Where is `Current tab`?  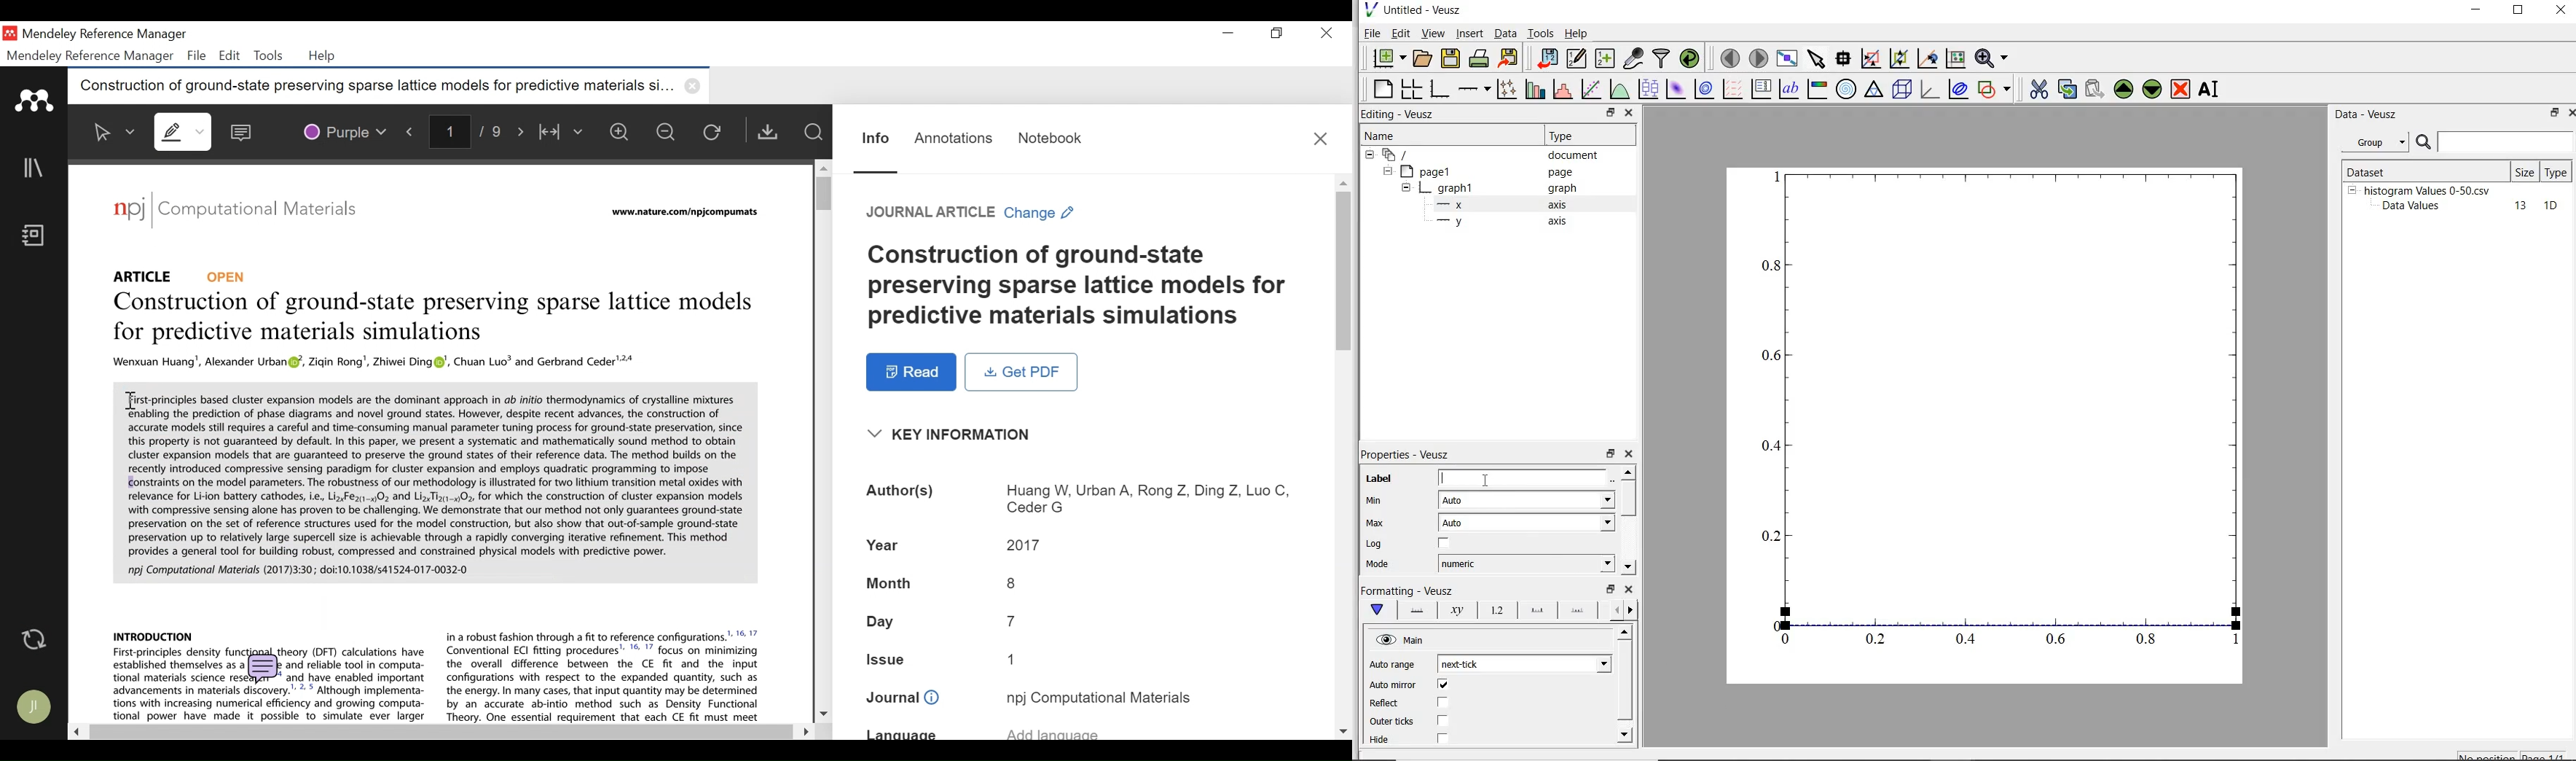
Current tab is located at coordinates (371, 86).